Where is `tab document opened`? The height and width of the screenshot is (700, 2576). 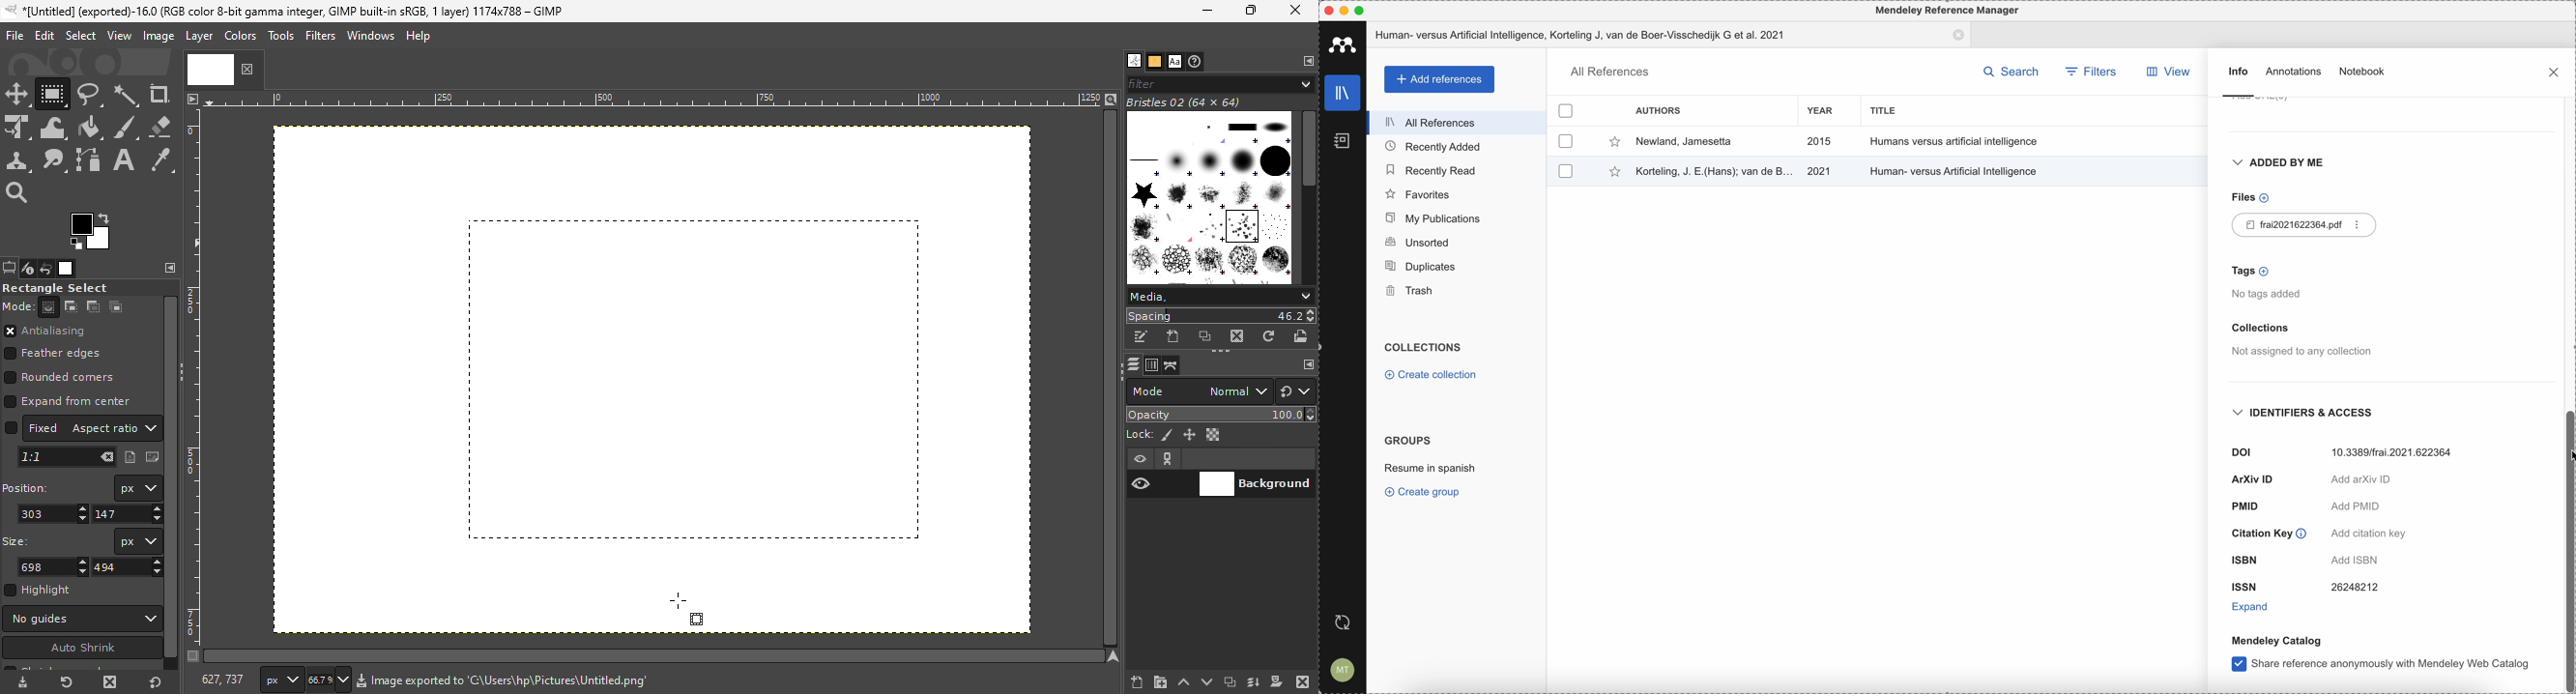
tab document opened is located at coordinates (1669, 35).